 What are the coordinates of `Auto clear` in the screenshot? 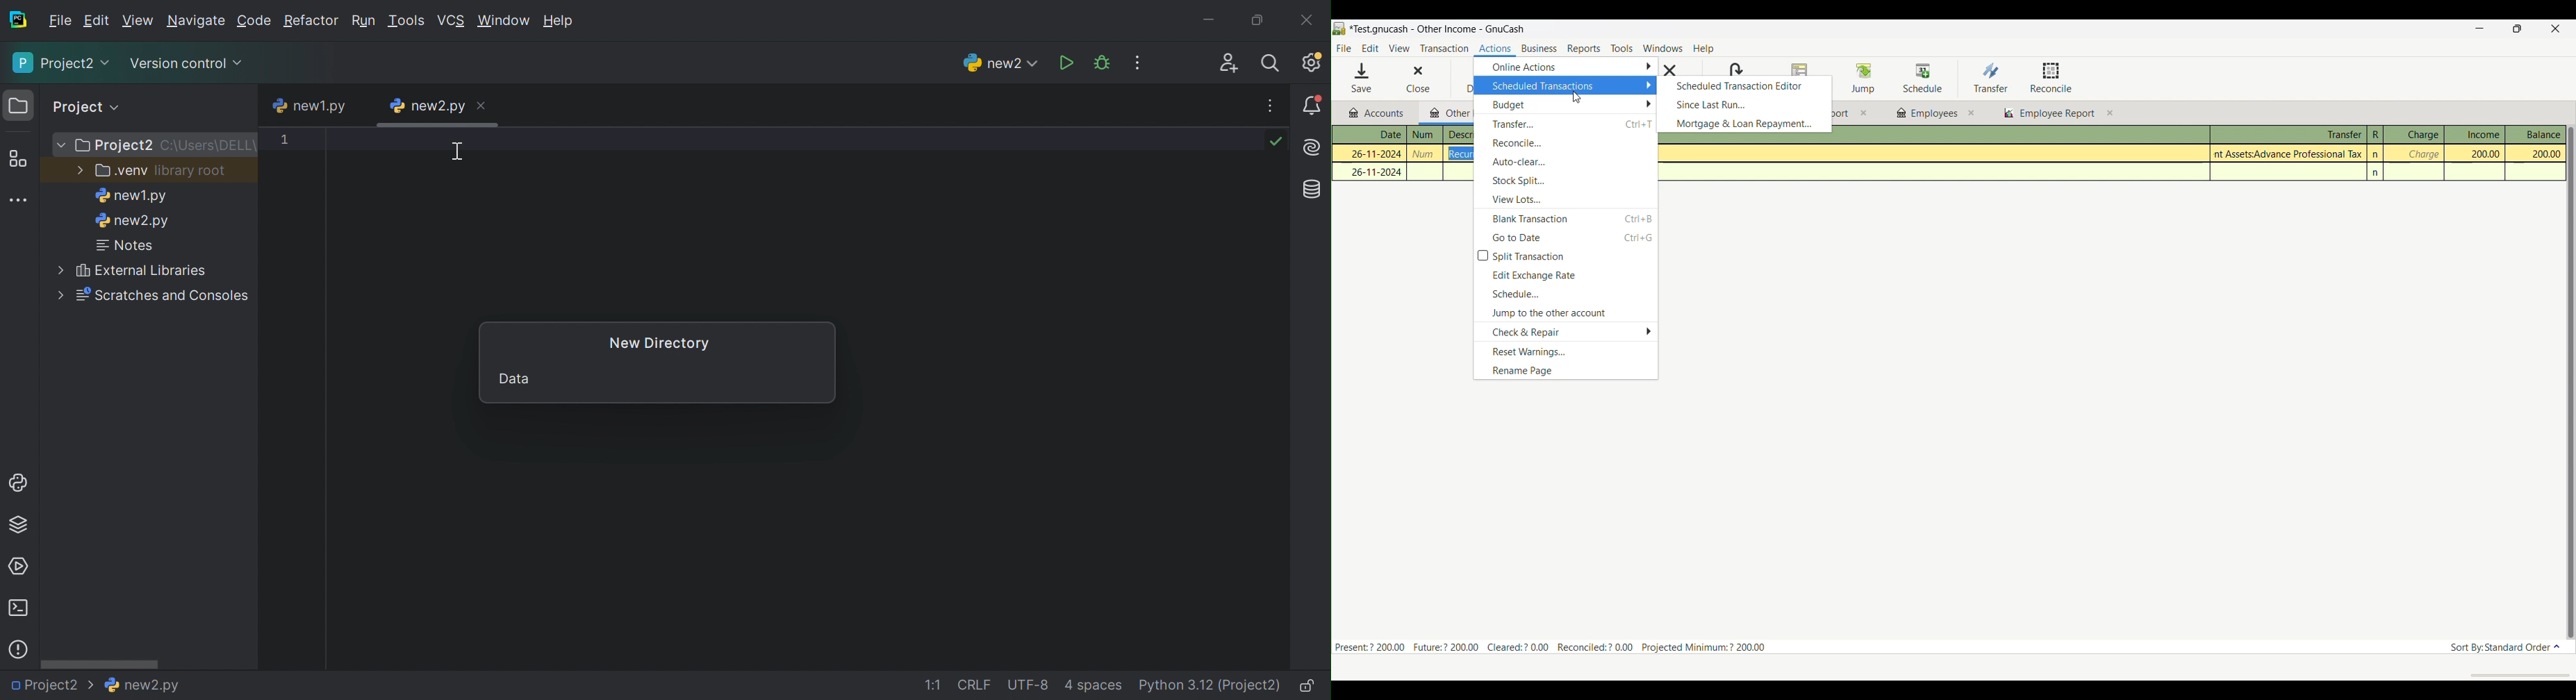 It's located at (1566, 161).